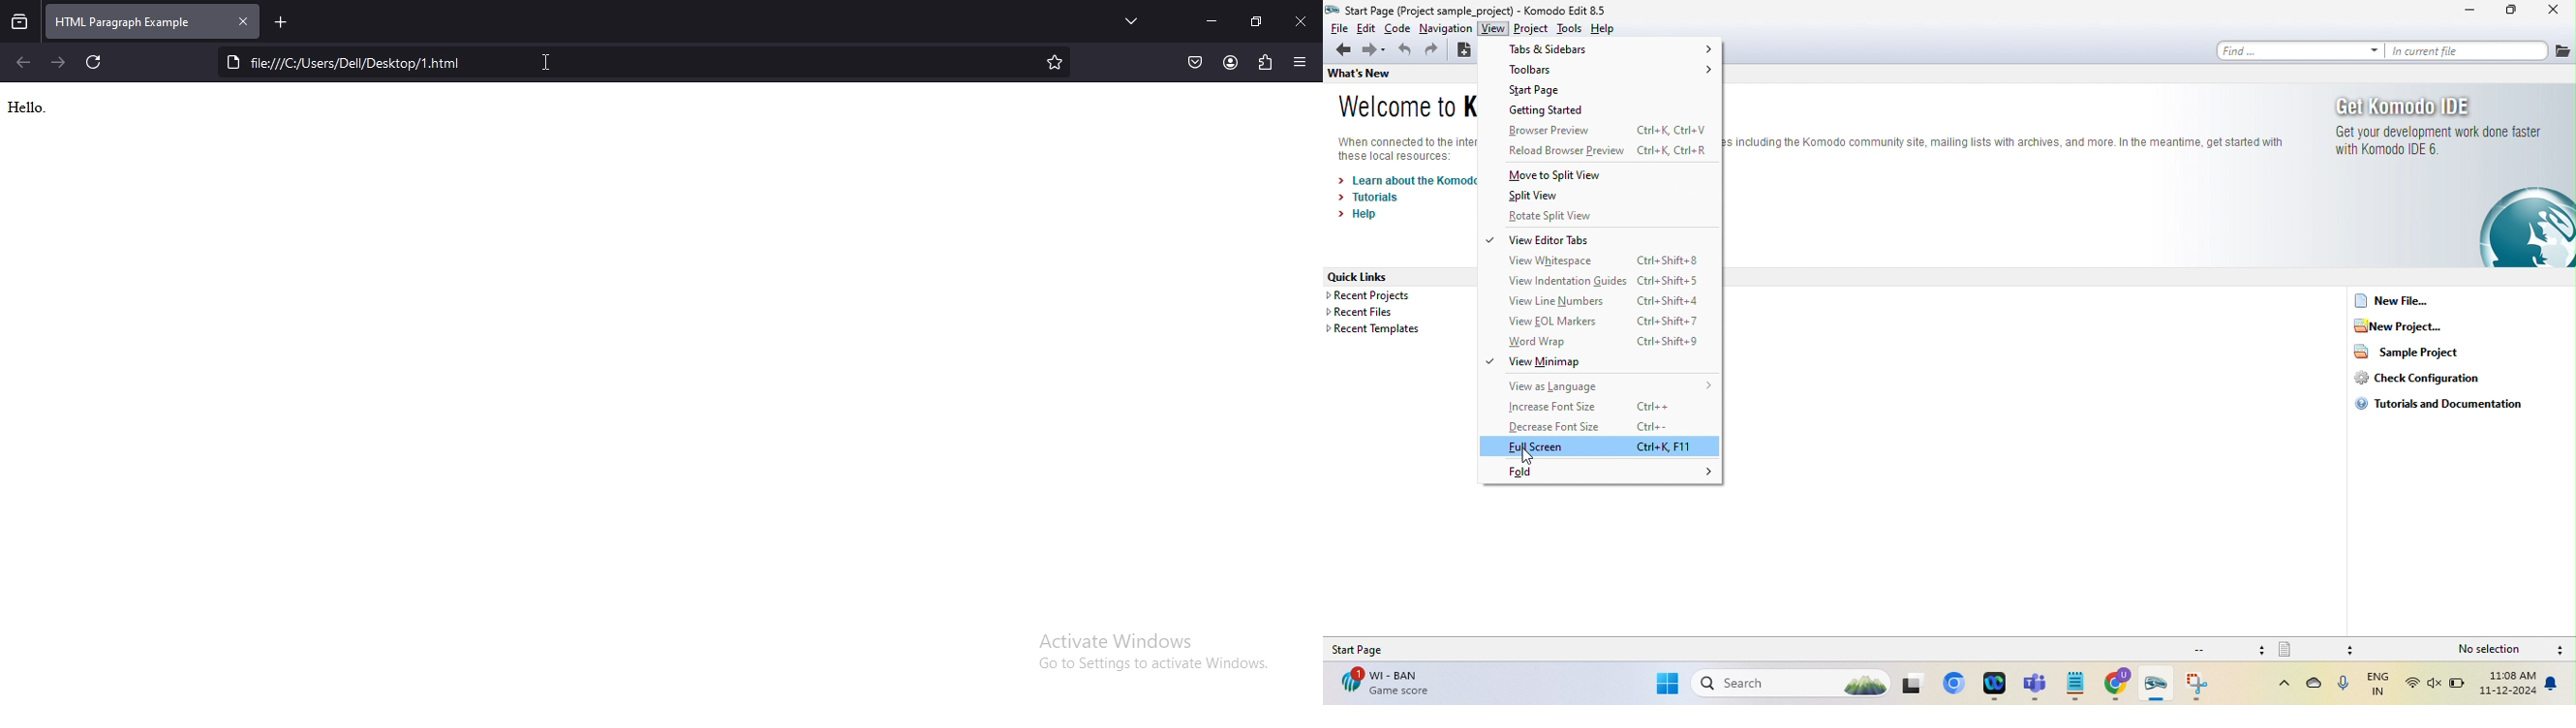 Image resolution: width=2576 pixels, height=728 pixels. What do you see at coordinates (1433, 53) in the screenshot?
I see `redo` at bounding box center [1433, 53].